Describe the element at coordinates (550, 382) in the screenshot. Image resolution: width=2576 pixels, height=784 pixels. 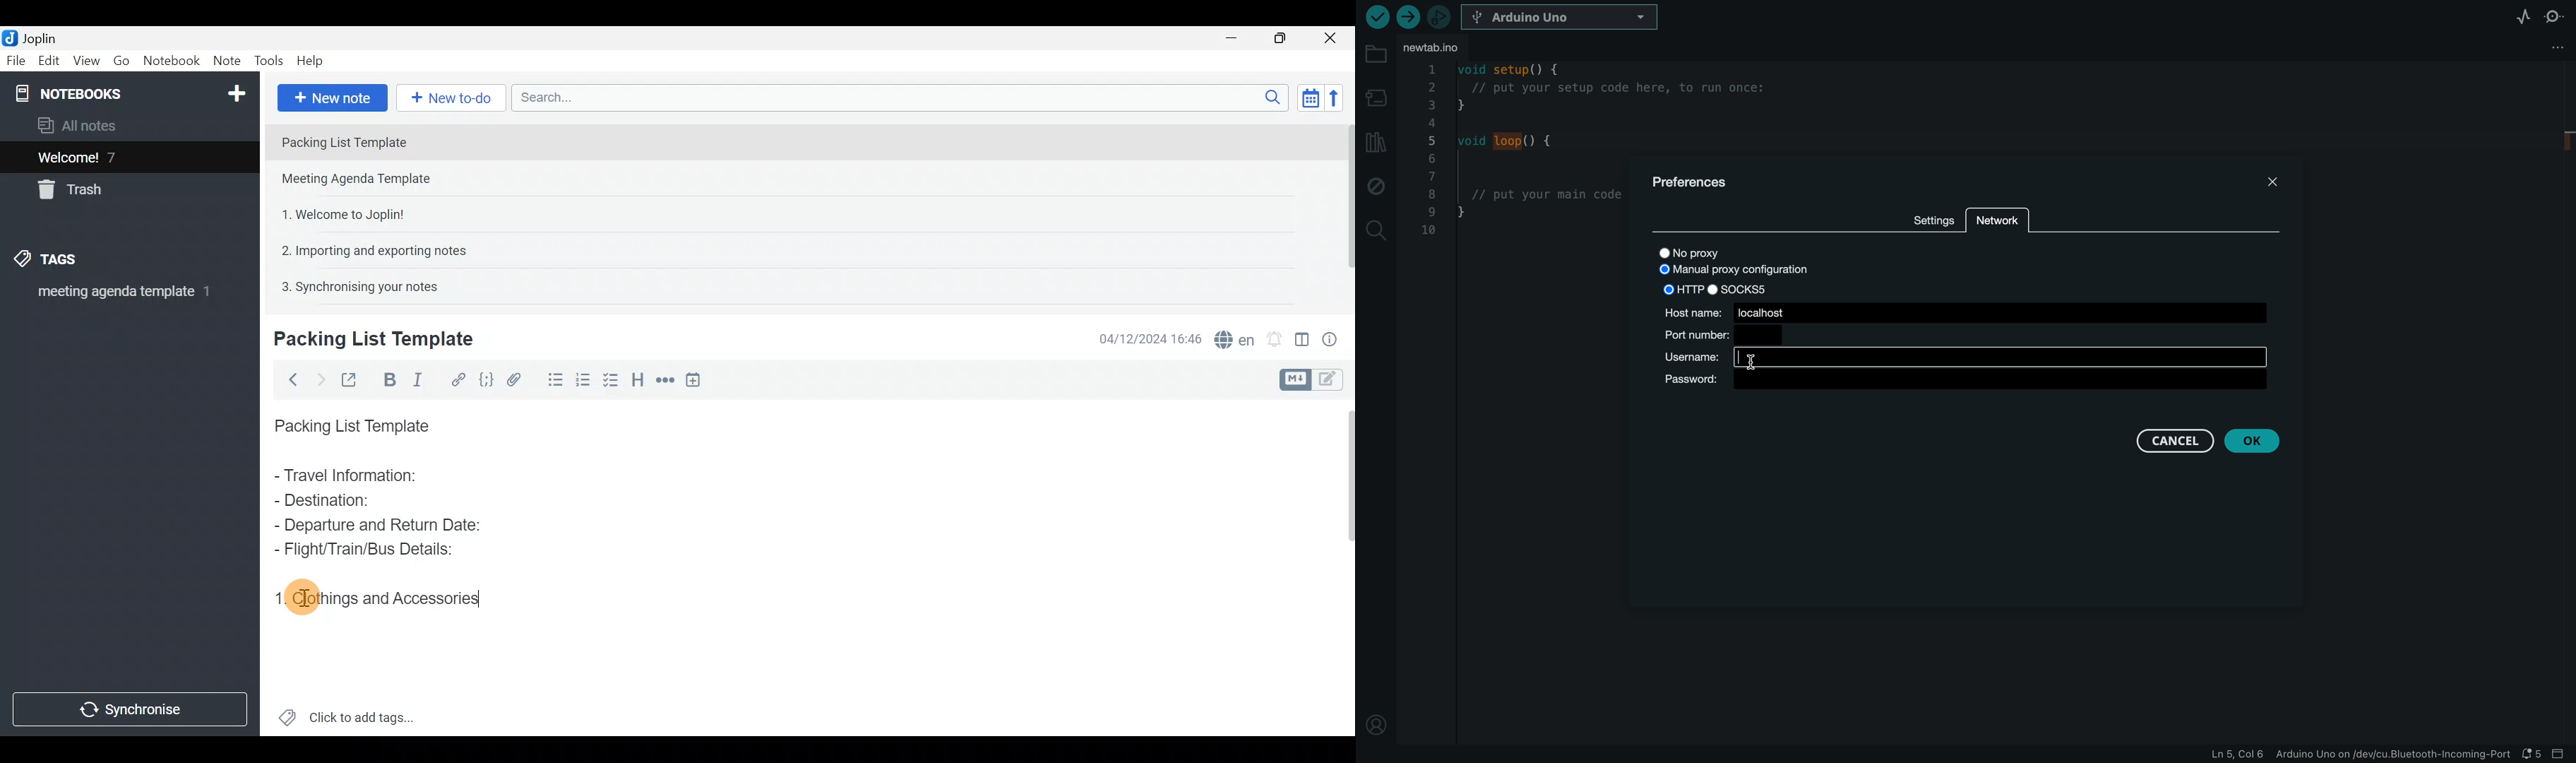
I see `Bulleted list` at that location.